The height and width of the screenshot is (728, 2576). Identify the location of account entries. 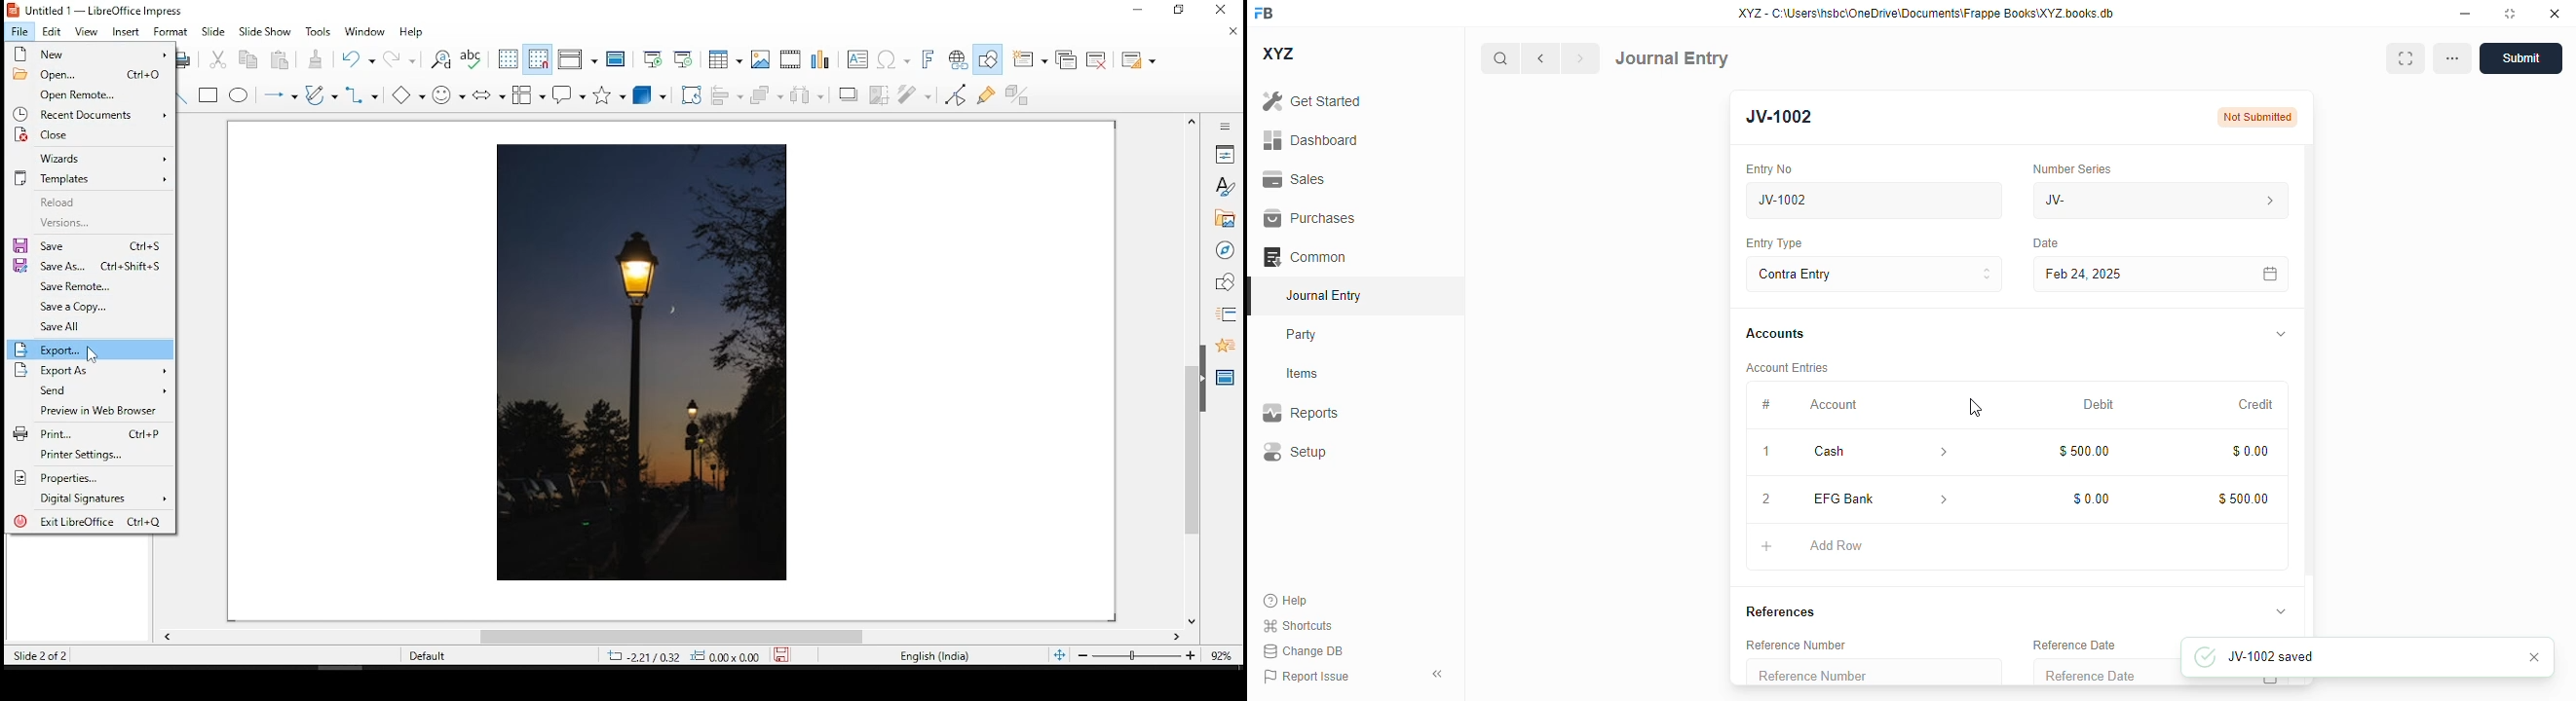
(1789, 367).